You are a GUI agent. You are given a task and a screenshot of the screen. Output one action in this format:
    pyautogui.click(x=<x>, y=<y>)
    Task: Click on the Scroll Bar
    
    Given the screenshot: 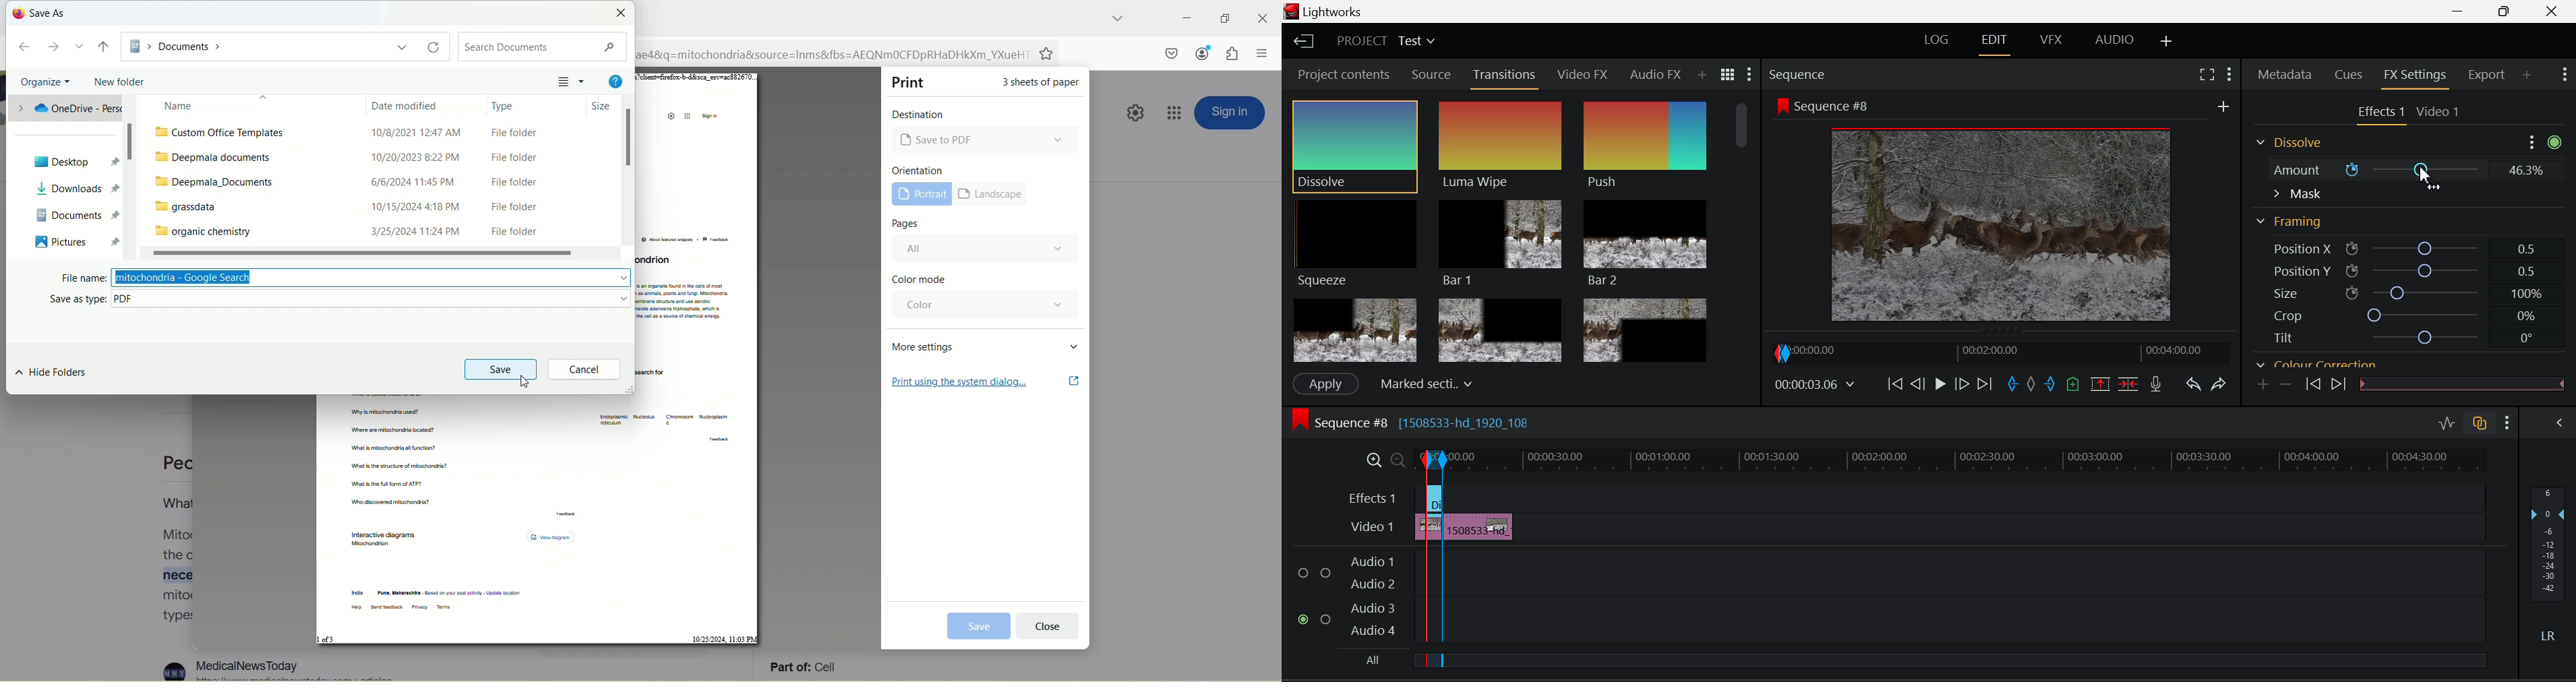 What is the action you would take?
    pyautogui.click(x=1745, y=228)
    